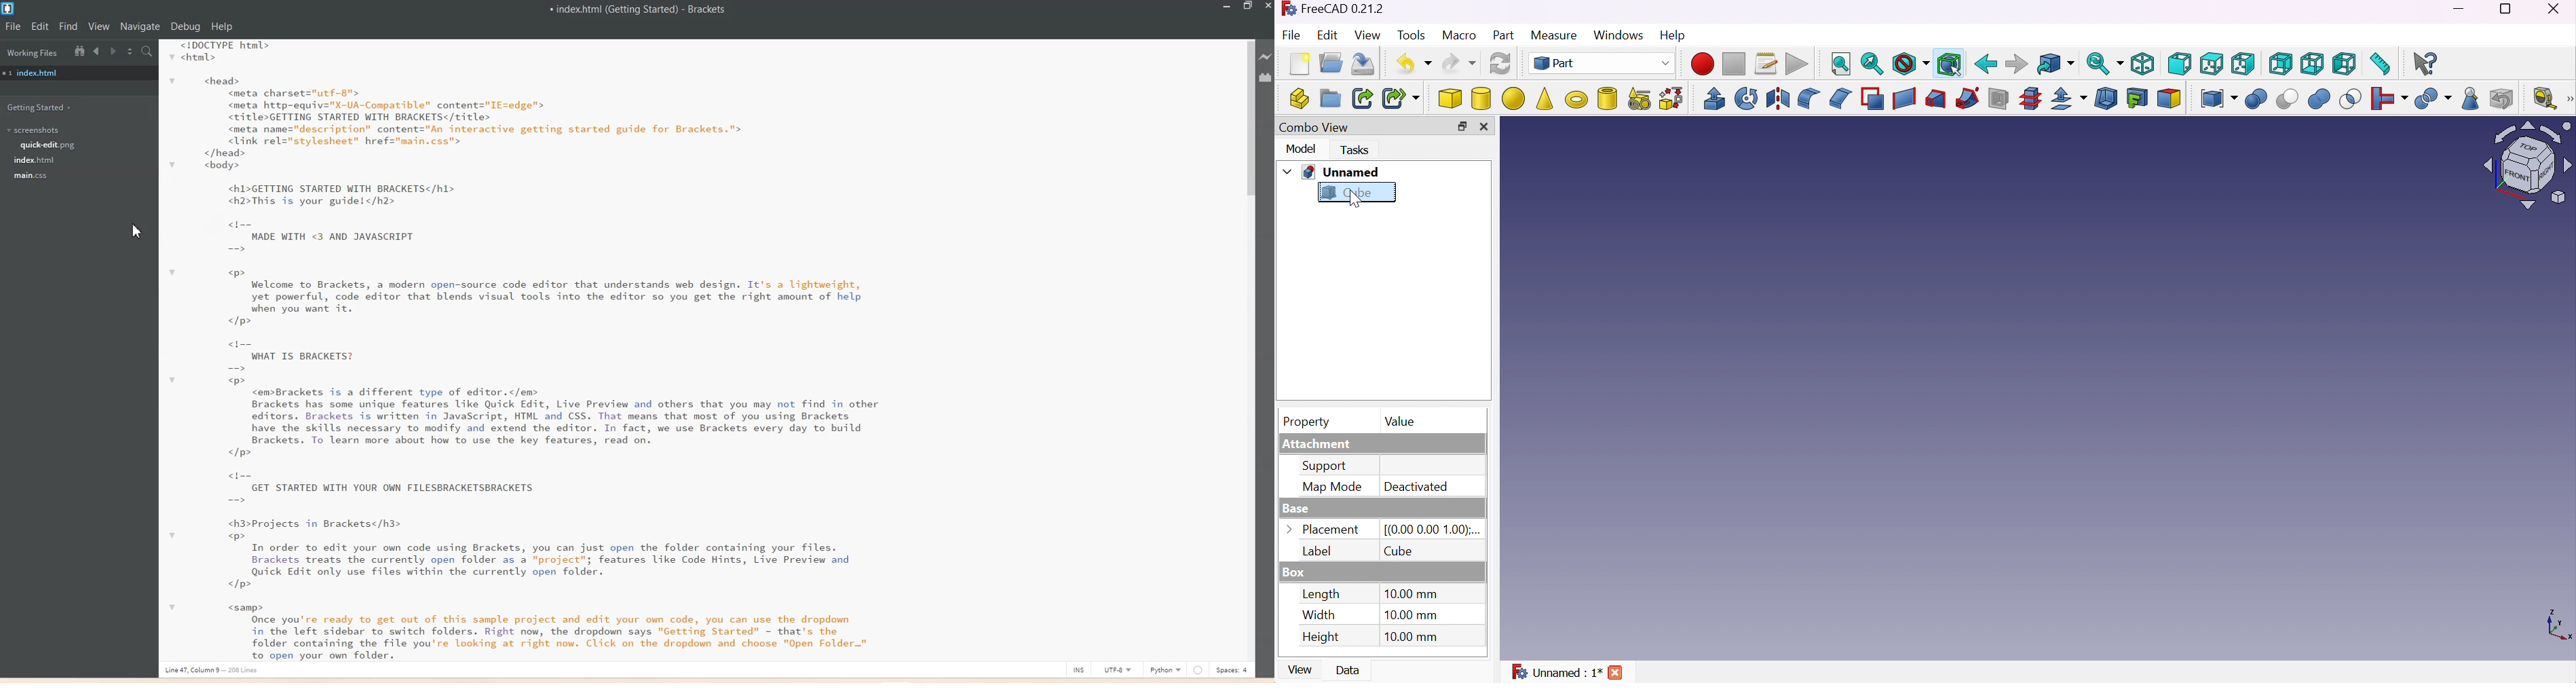 The image size is (2576, 700). I want to click on Fillet, so click(1808, 100).